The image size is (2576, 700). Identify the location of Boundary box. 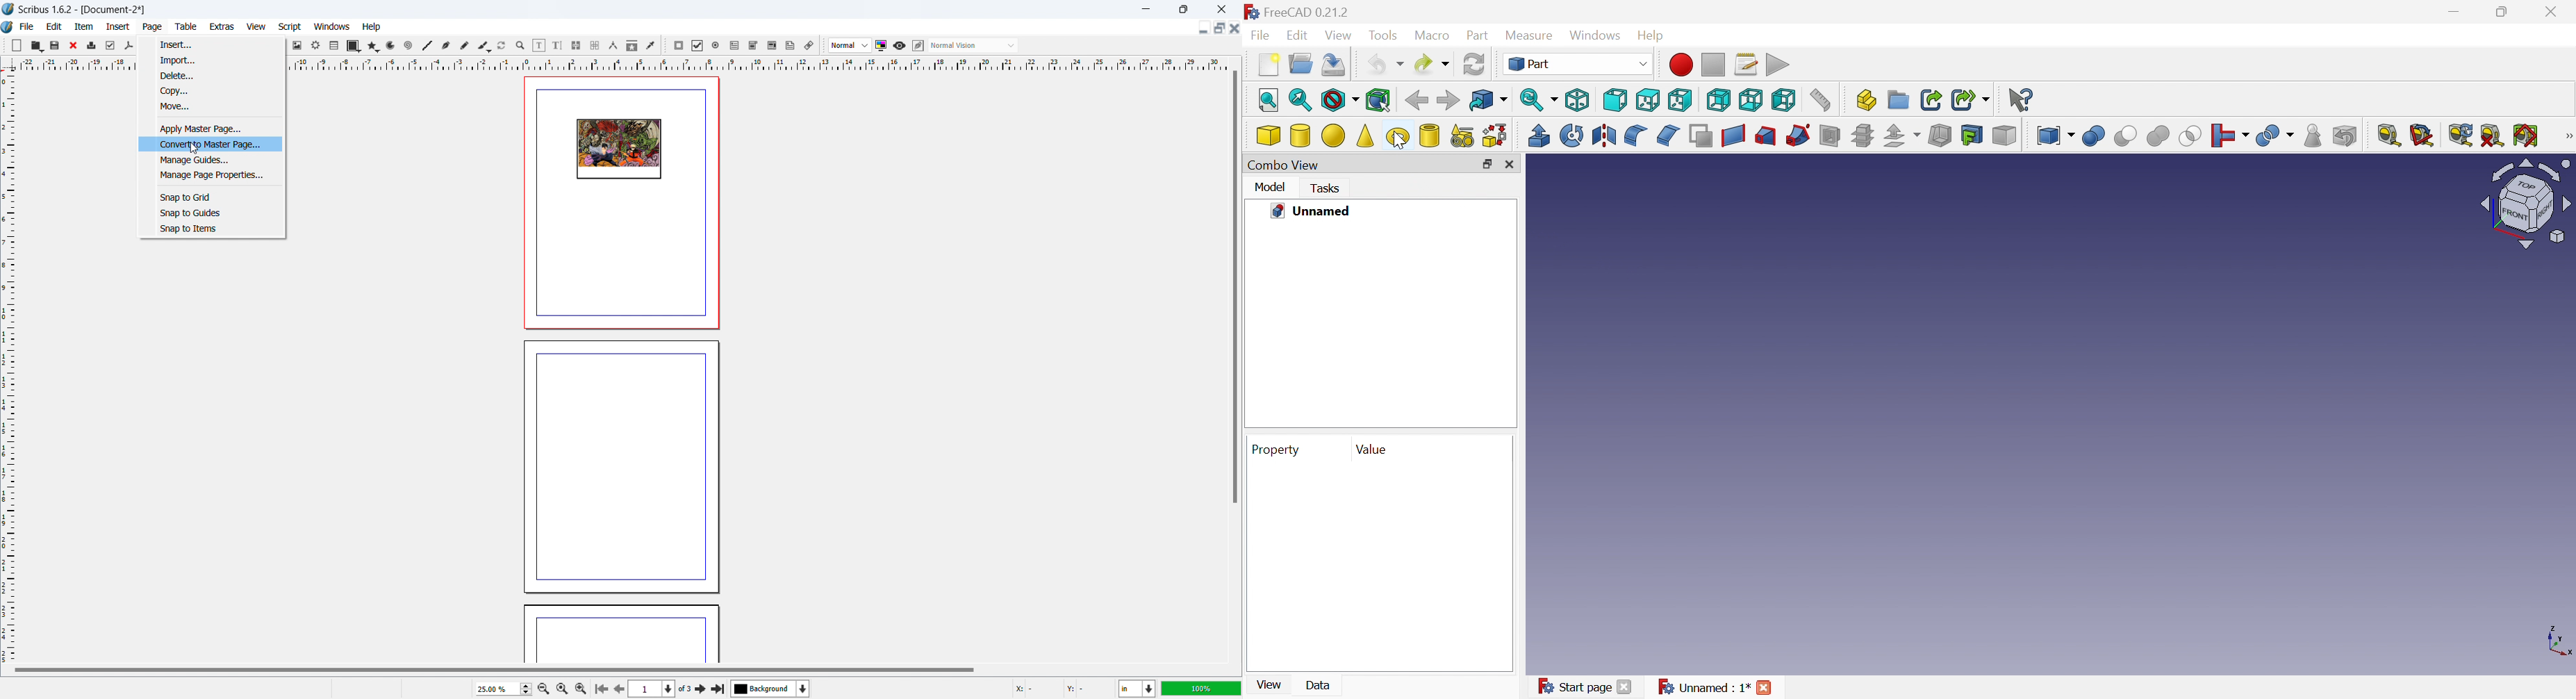
(1382, 100).